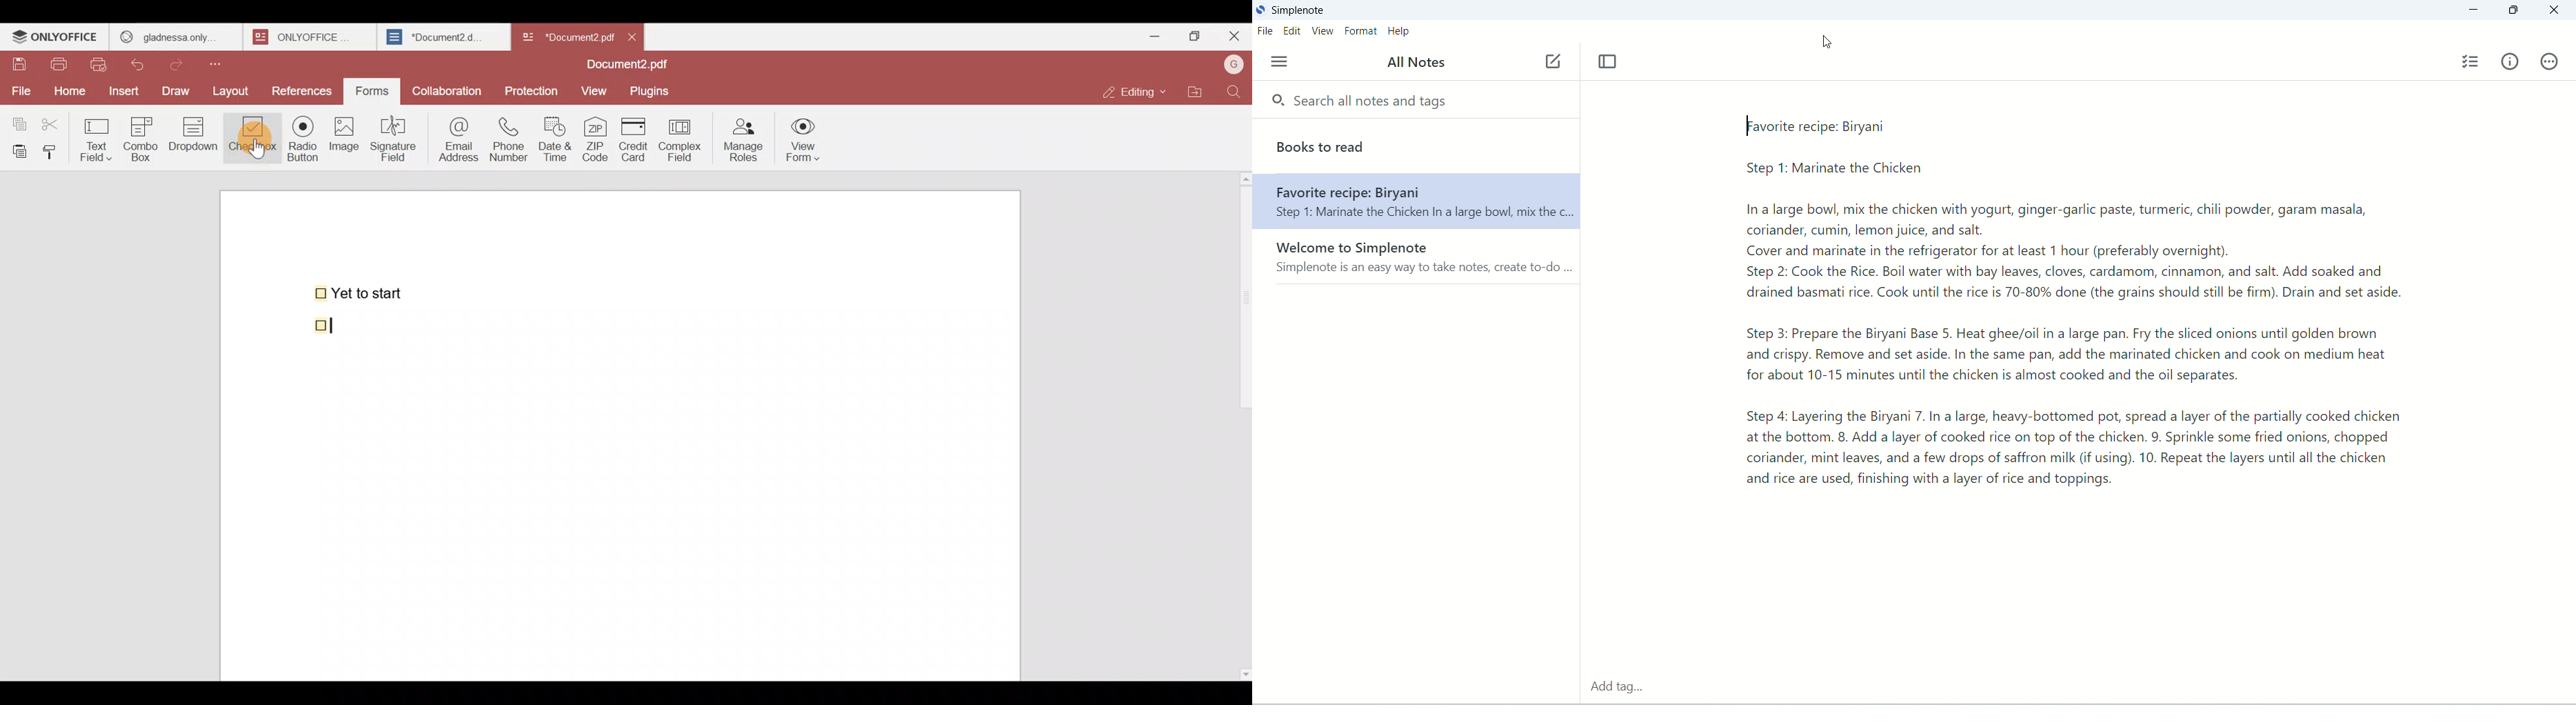  I want to click on actions, so click(2549, 61).